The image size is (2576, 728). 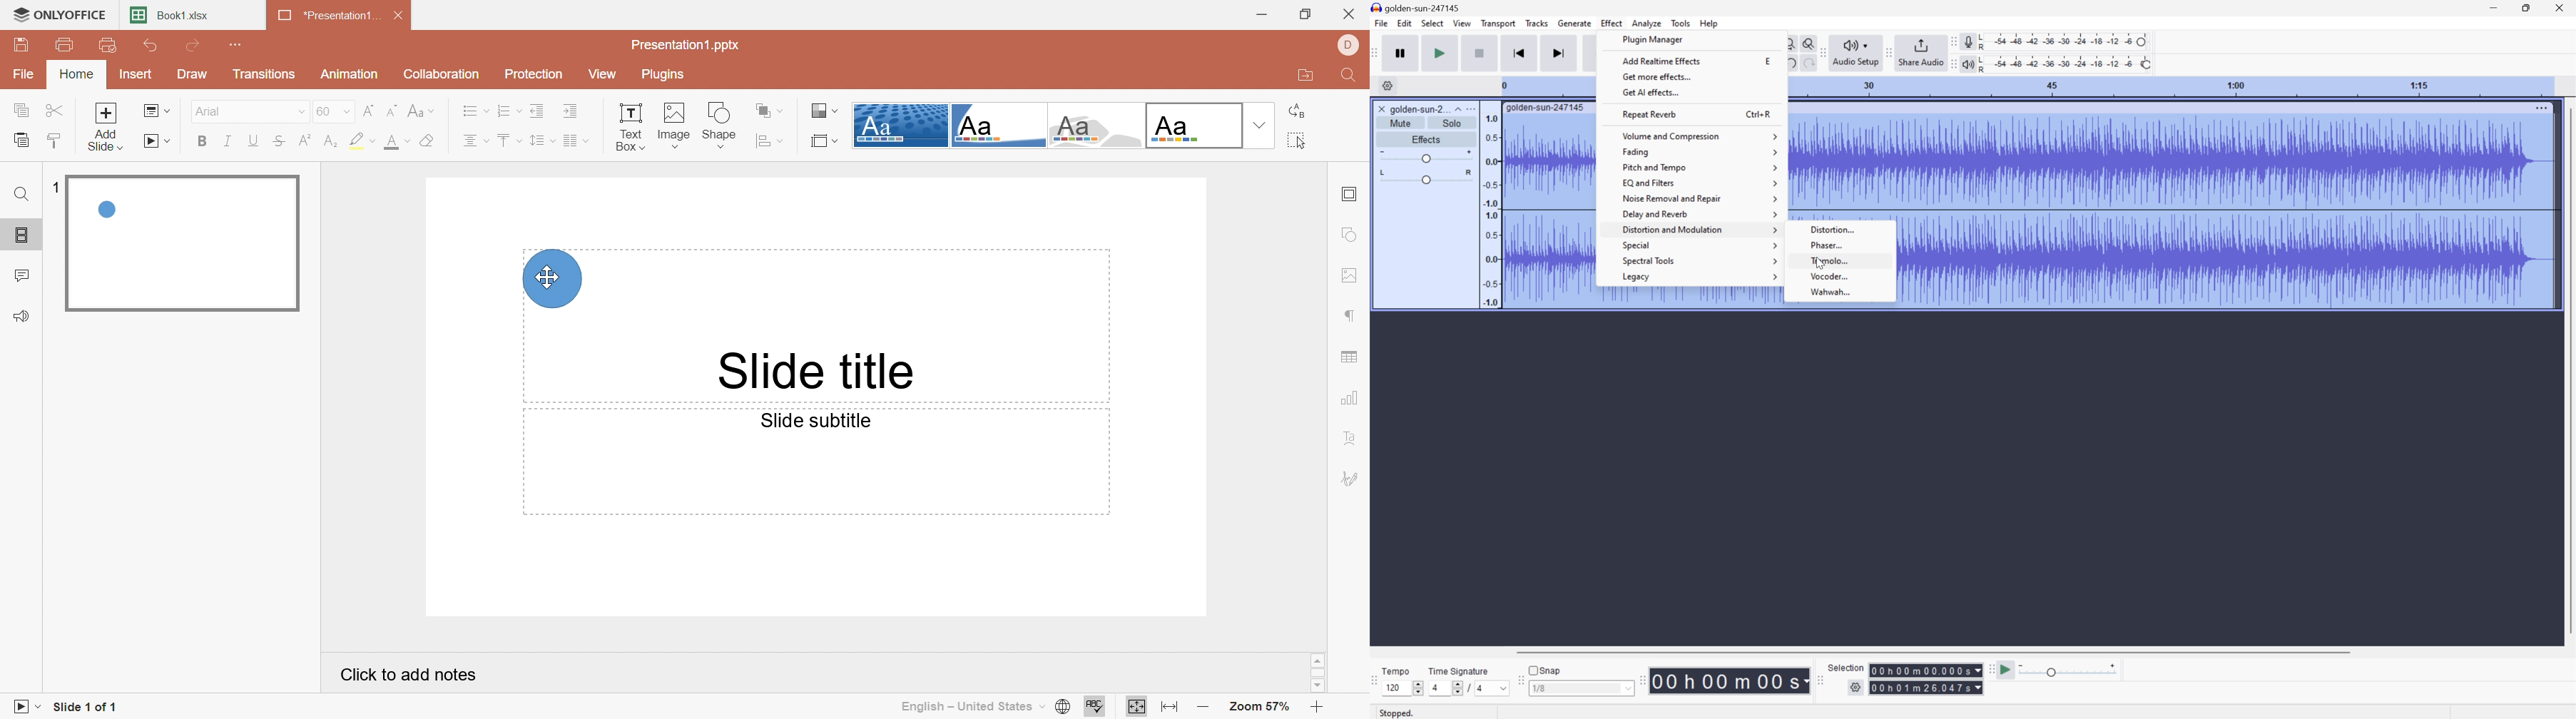 What do you see at coordinates (1641, 680) in the screenshot?
I see `Audacity Time toolbar` at bounding box center [1641, 680].